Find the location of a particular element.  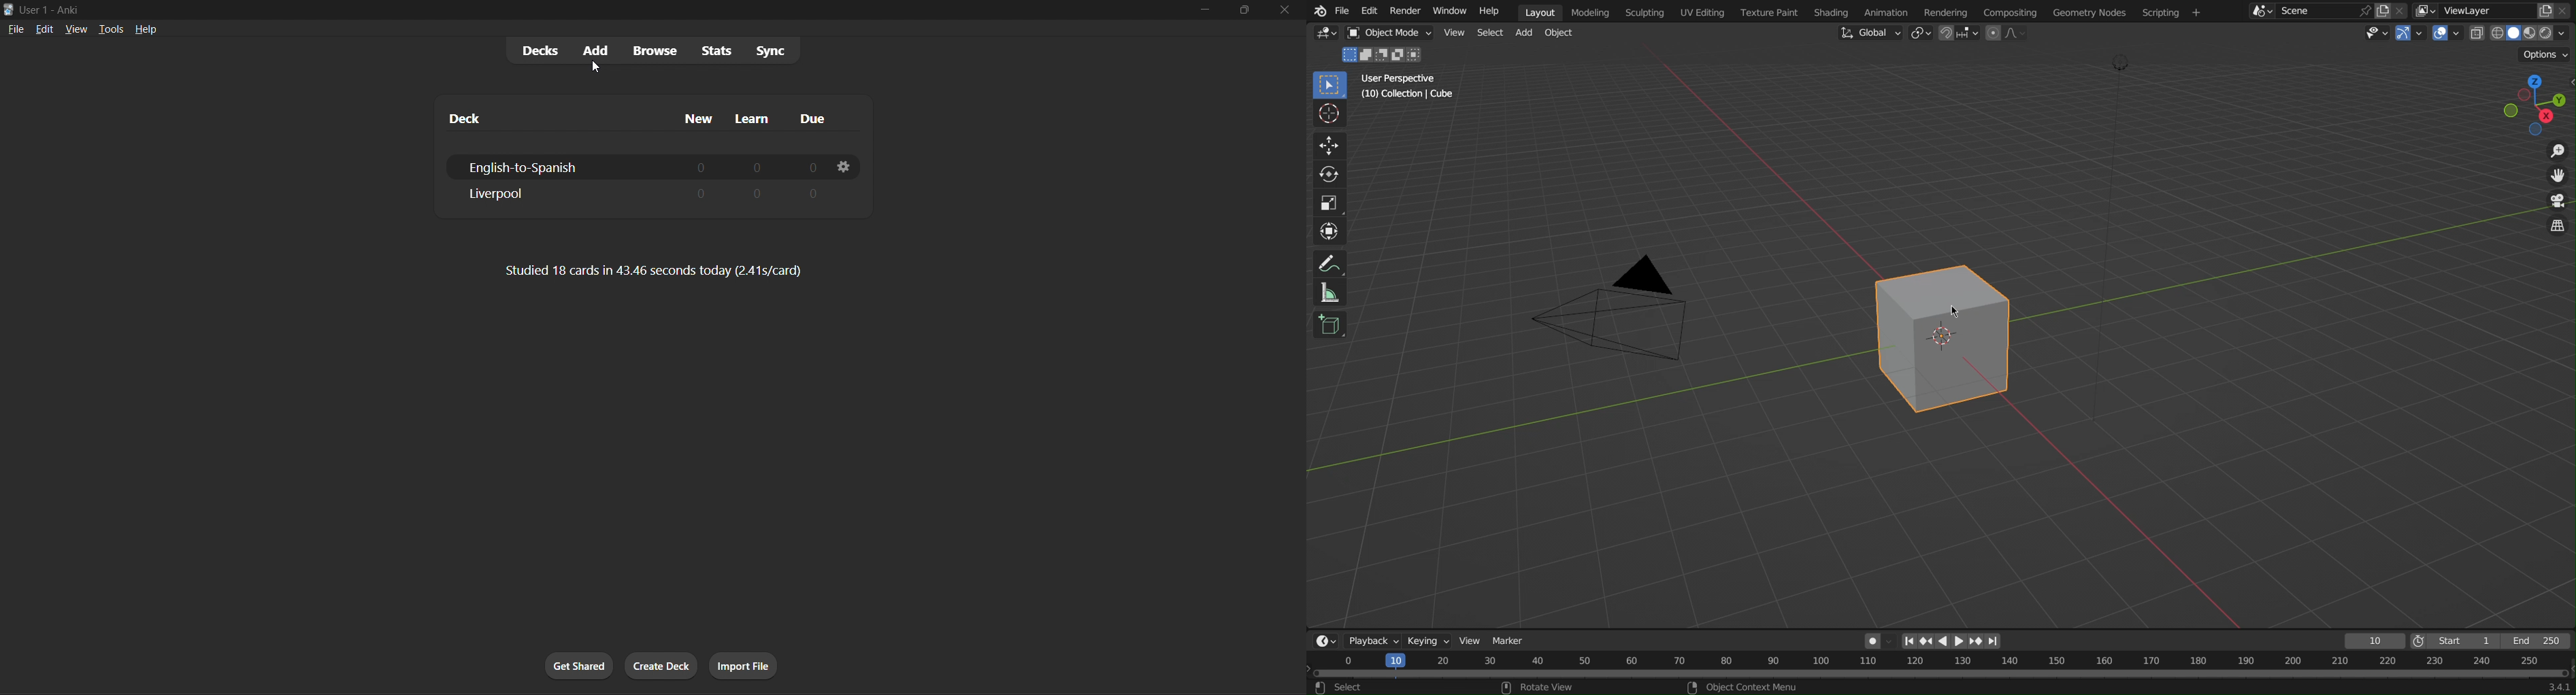

title bar is located at coordinates (573, 8).